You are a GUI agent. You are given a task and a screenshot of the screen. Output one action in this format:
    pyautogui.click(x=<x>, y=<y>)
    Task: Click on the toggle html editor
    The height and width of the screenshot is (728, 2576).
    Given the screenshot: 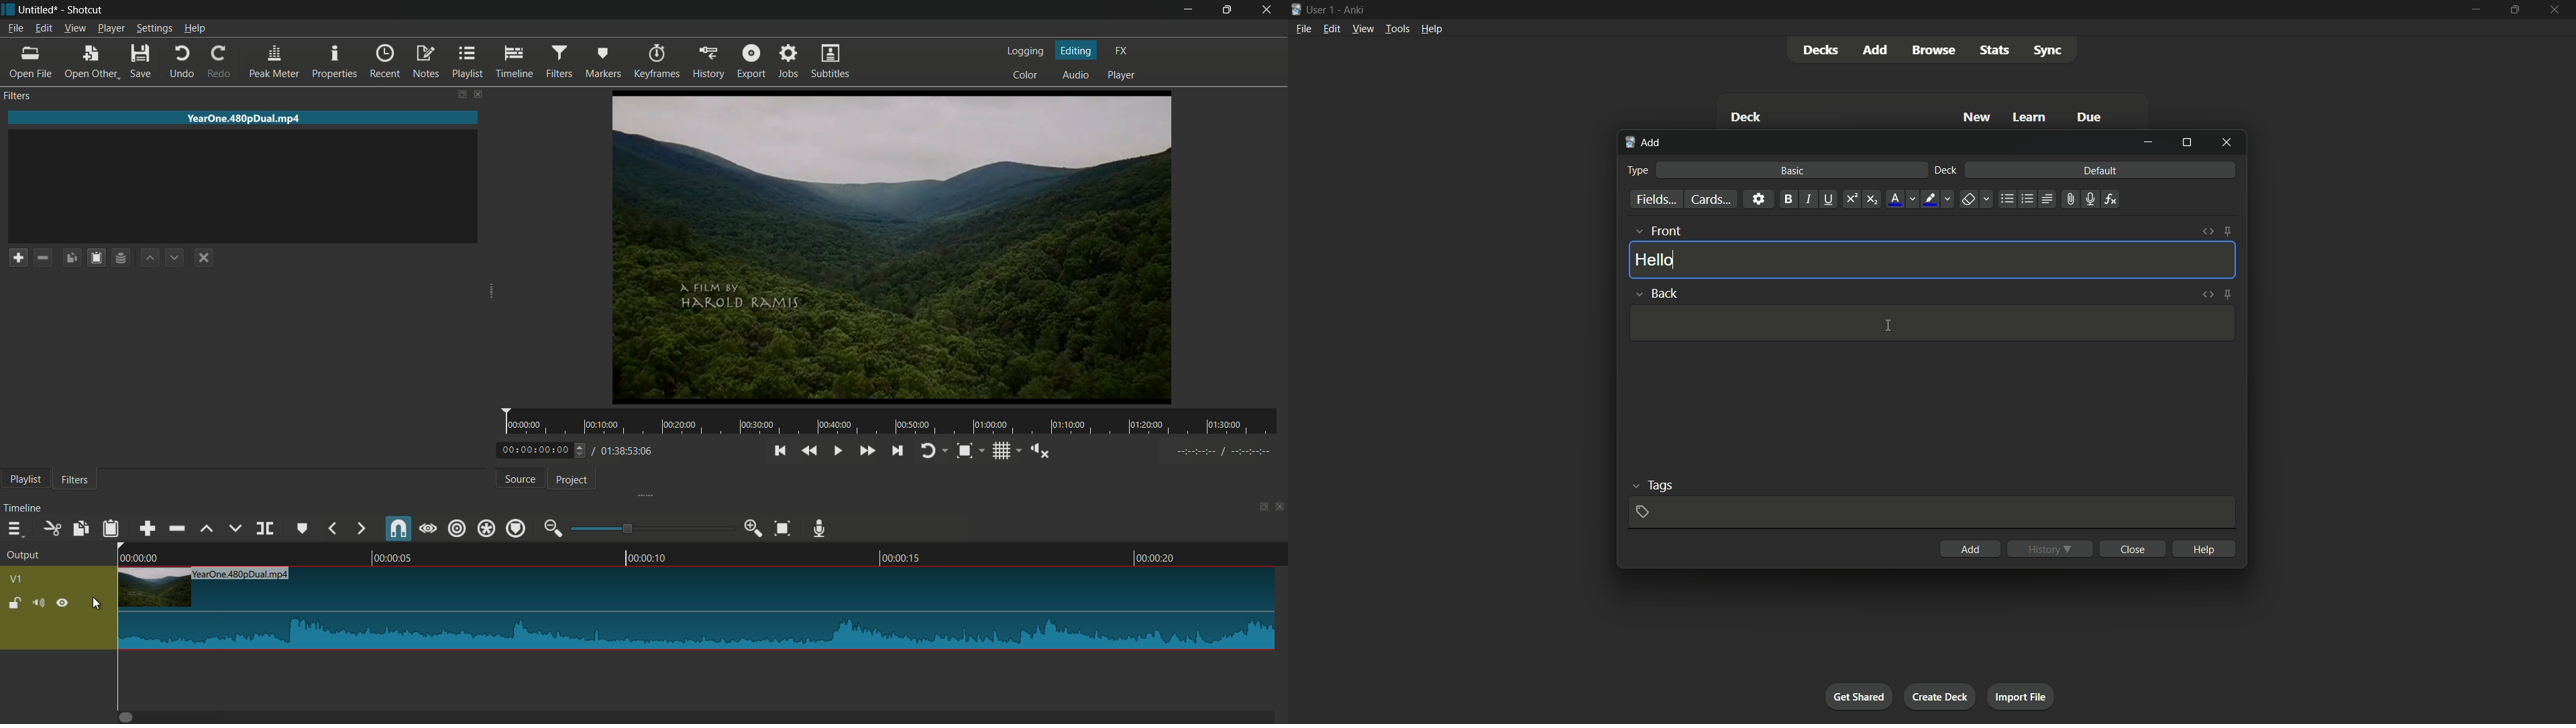 What is the action you would take?
    pyautogui.click(x=2208, y=231)
    